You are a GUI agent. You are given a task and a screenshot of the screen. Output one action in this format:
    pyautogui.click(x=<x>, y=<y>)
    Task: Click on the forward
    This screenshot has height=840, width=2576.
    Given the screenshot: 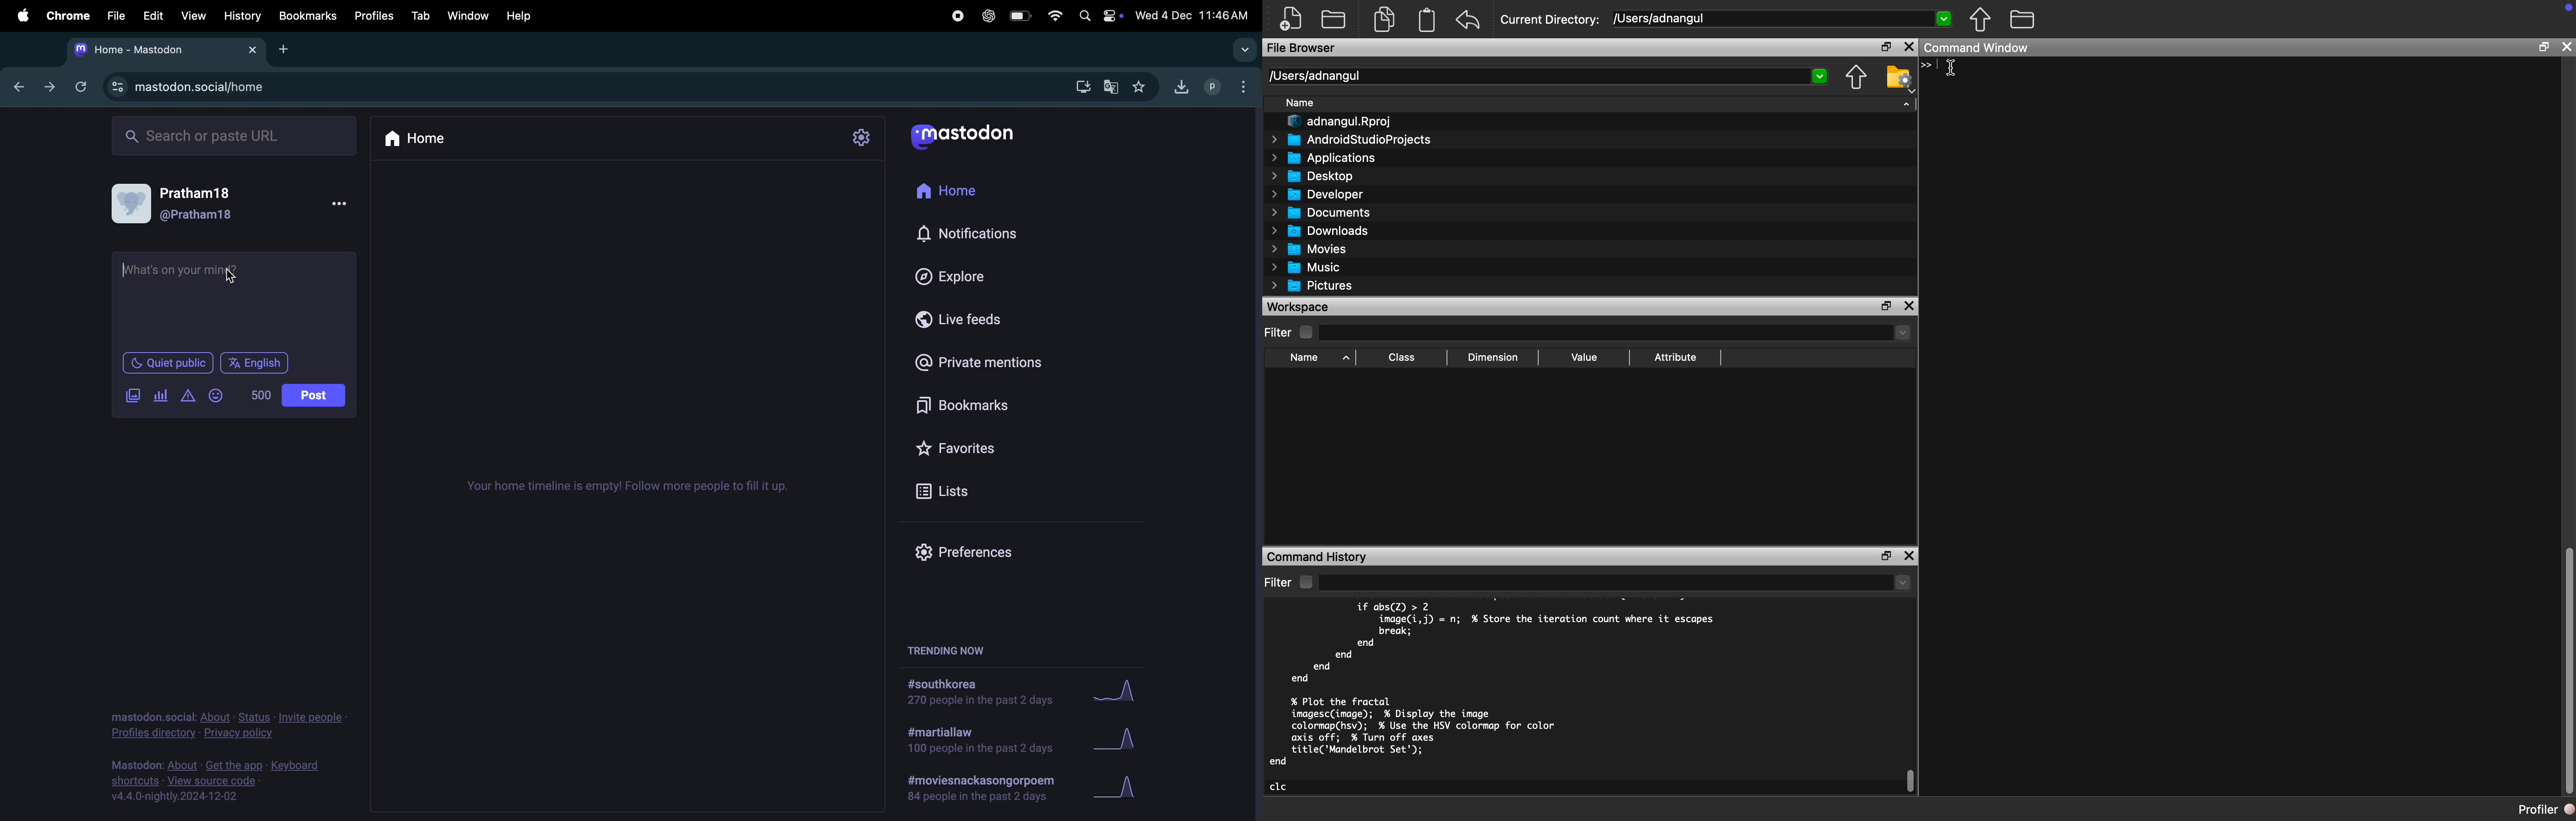 What is the action you would take?
    pyautogui.click(x=53, y=87)
    